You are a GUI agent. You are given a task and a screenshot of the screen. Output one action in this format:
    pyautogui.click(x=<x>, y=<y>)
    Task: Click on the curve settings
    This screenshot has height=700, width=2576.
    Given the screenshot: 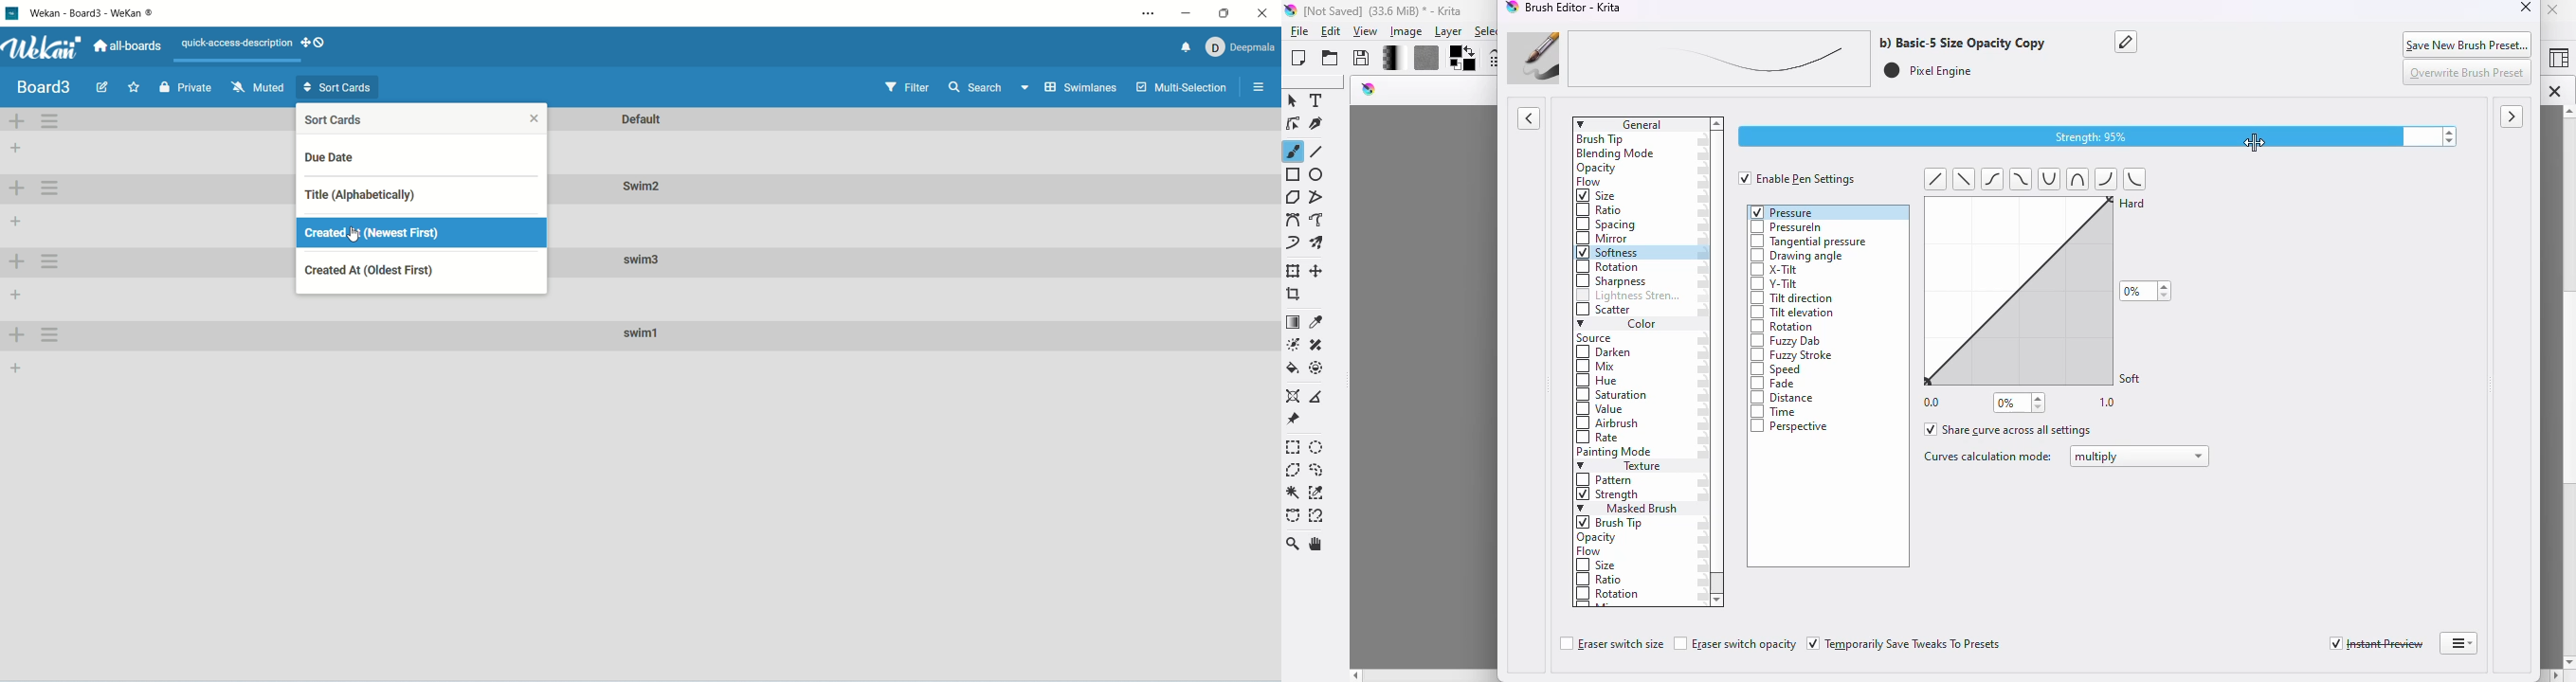 What is the action you would take?
    pyautogui.click(x=2011, y=289)
    